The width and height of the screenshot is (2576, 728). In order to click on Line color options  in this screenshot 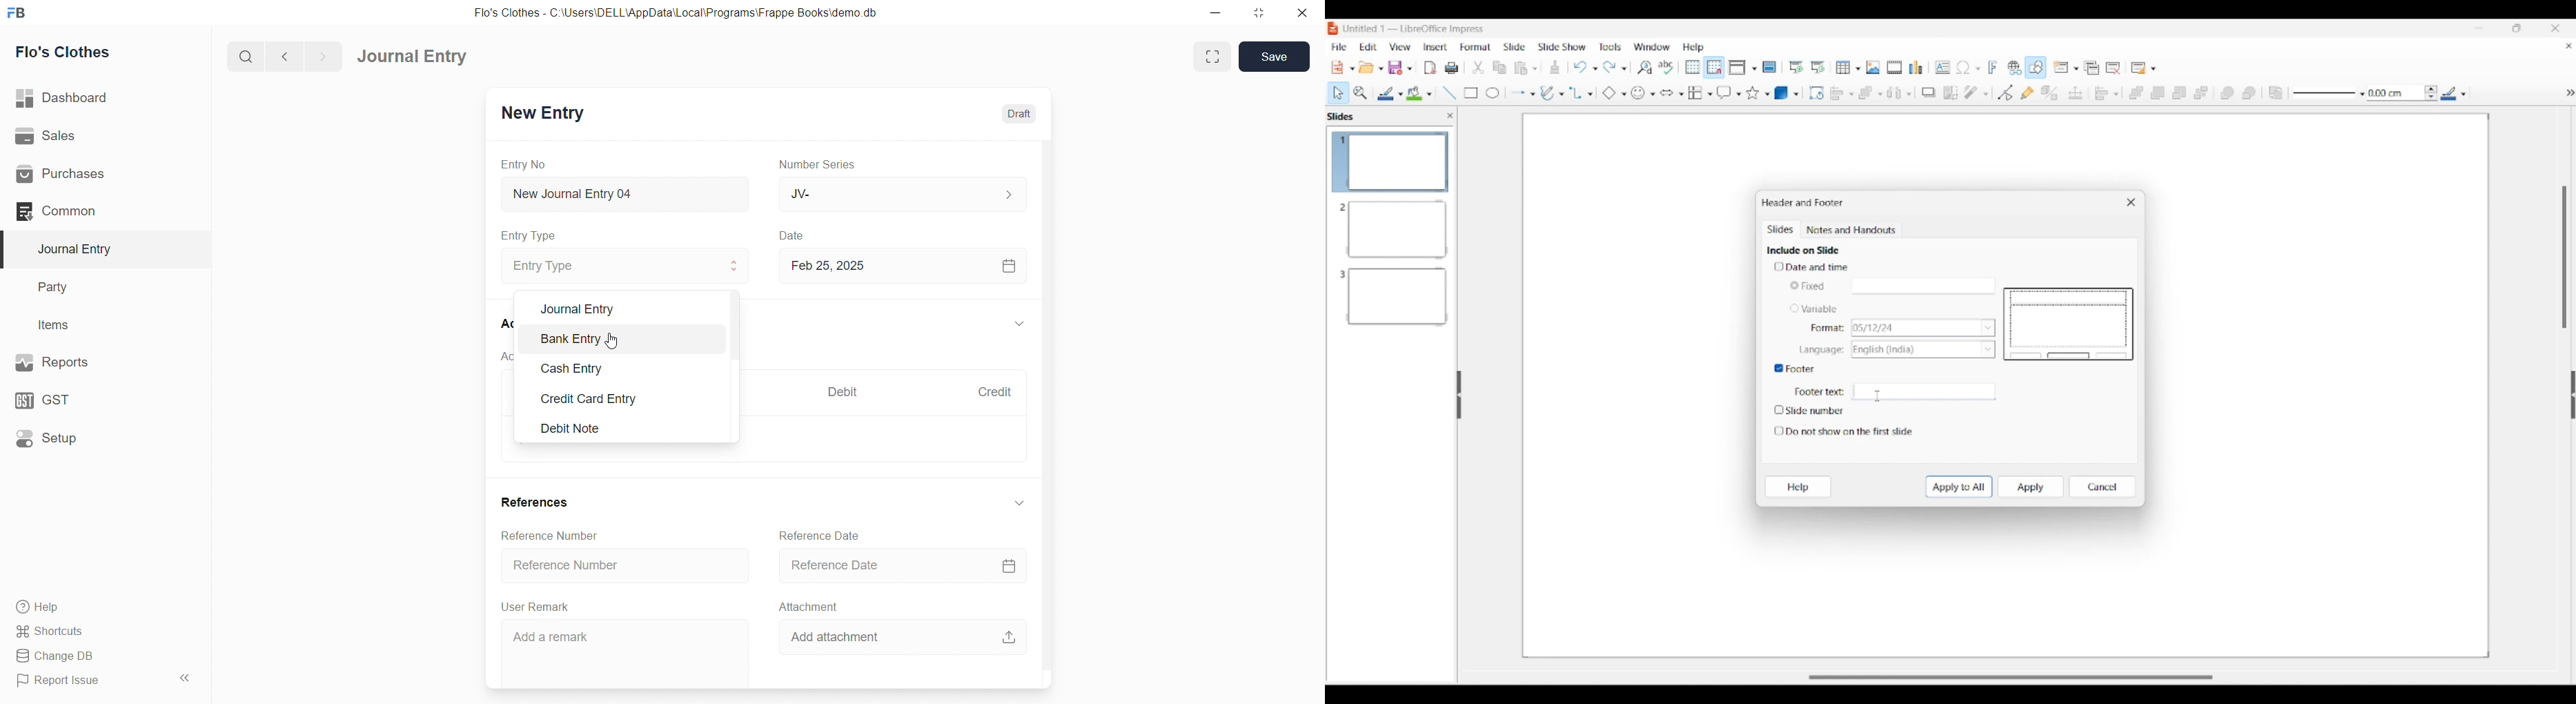, I will do `click(1390, 94)`.